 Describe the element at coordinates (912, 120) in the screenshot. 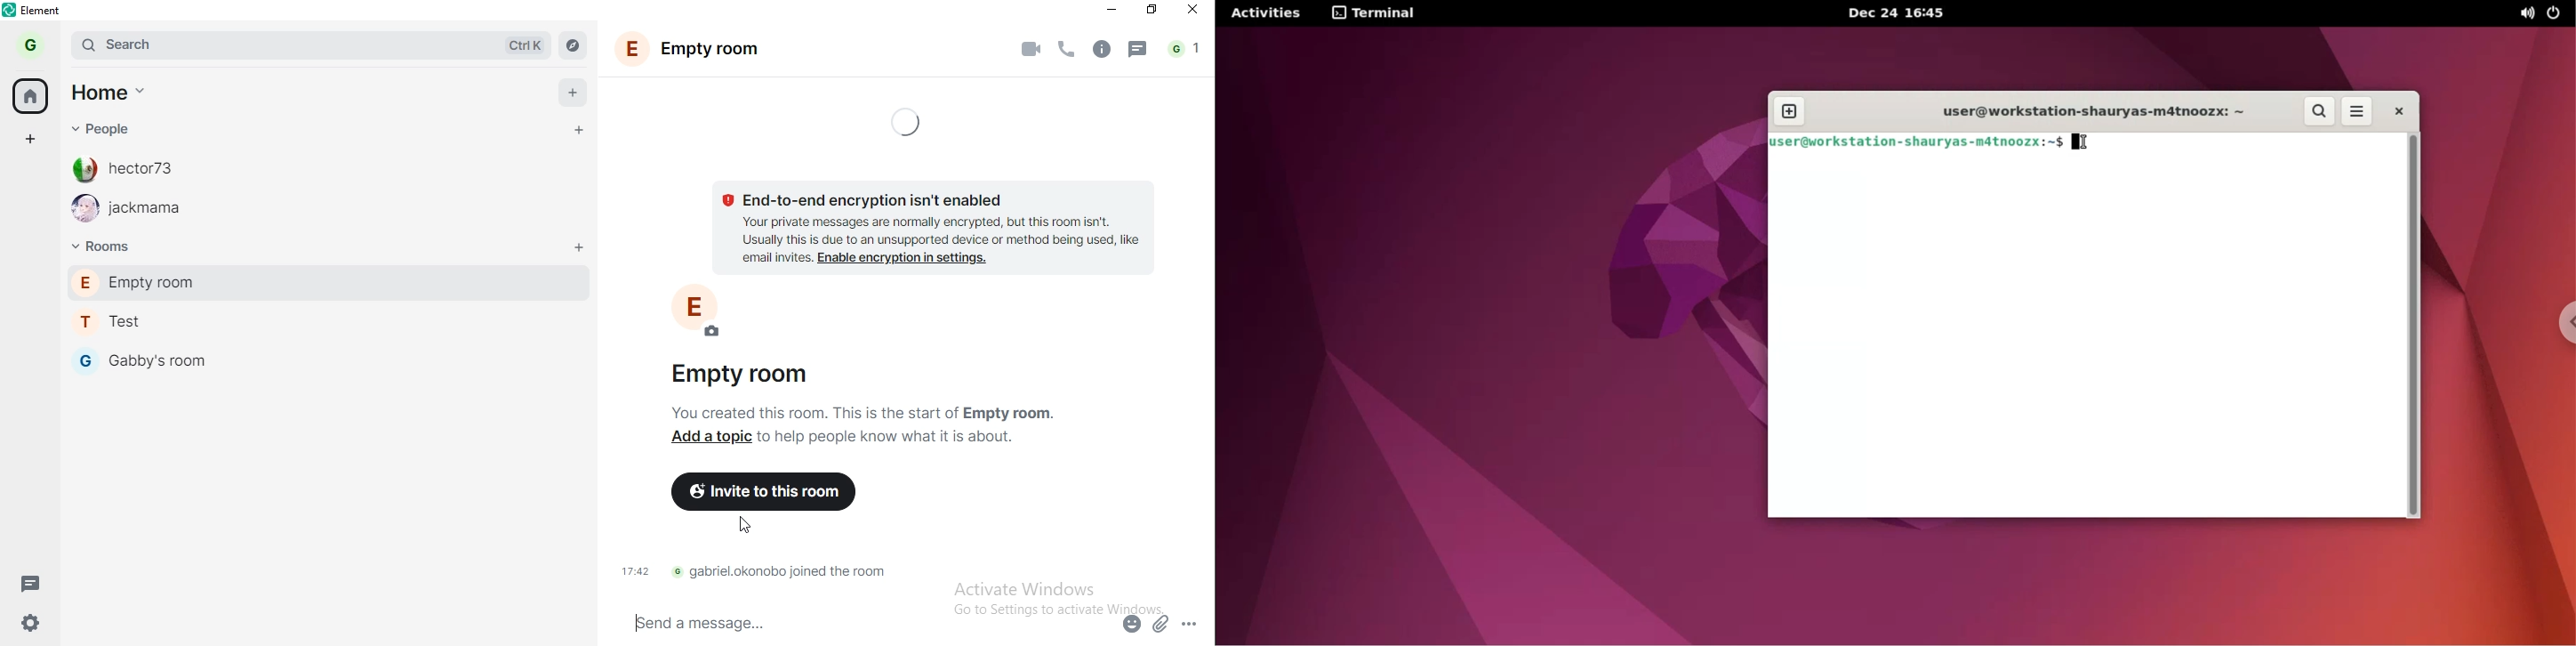

I see `loading` at that location.